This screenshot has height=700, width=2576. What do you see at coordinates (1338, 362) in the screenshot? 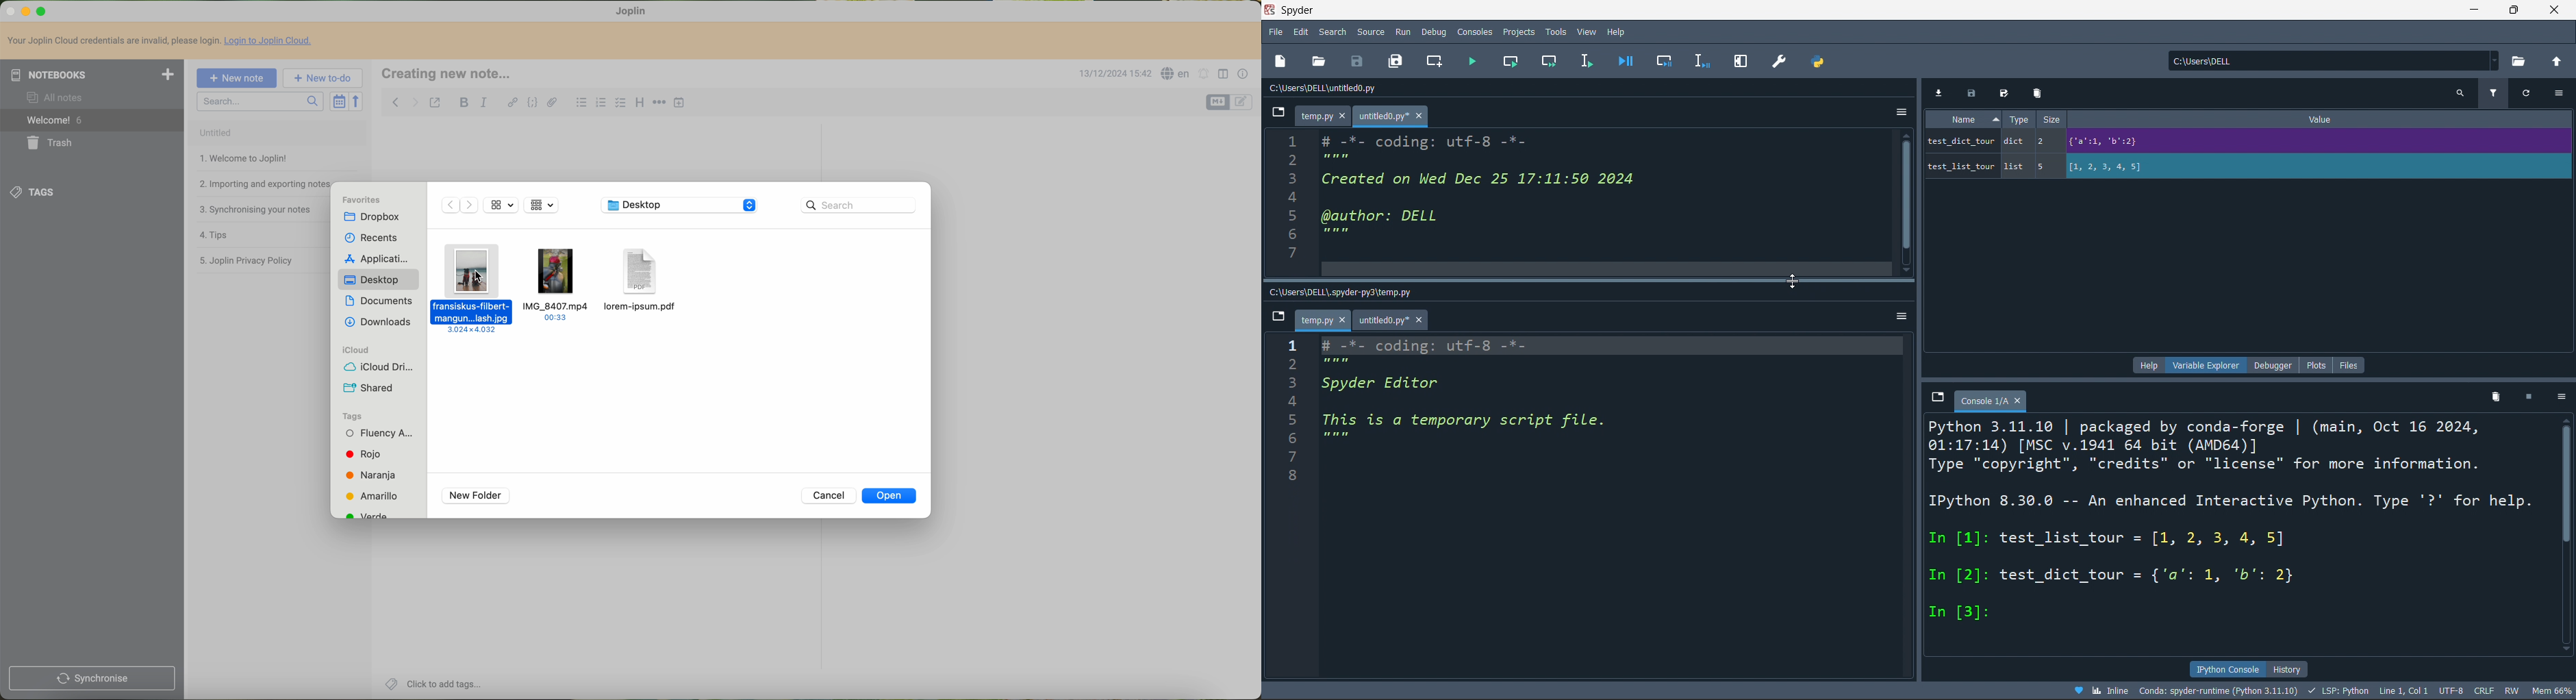
I see `2 Rp` at bounding box center [1338, 362].